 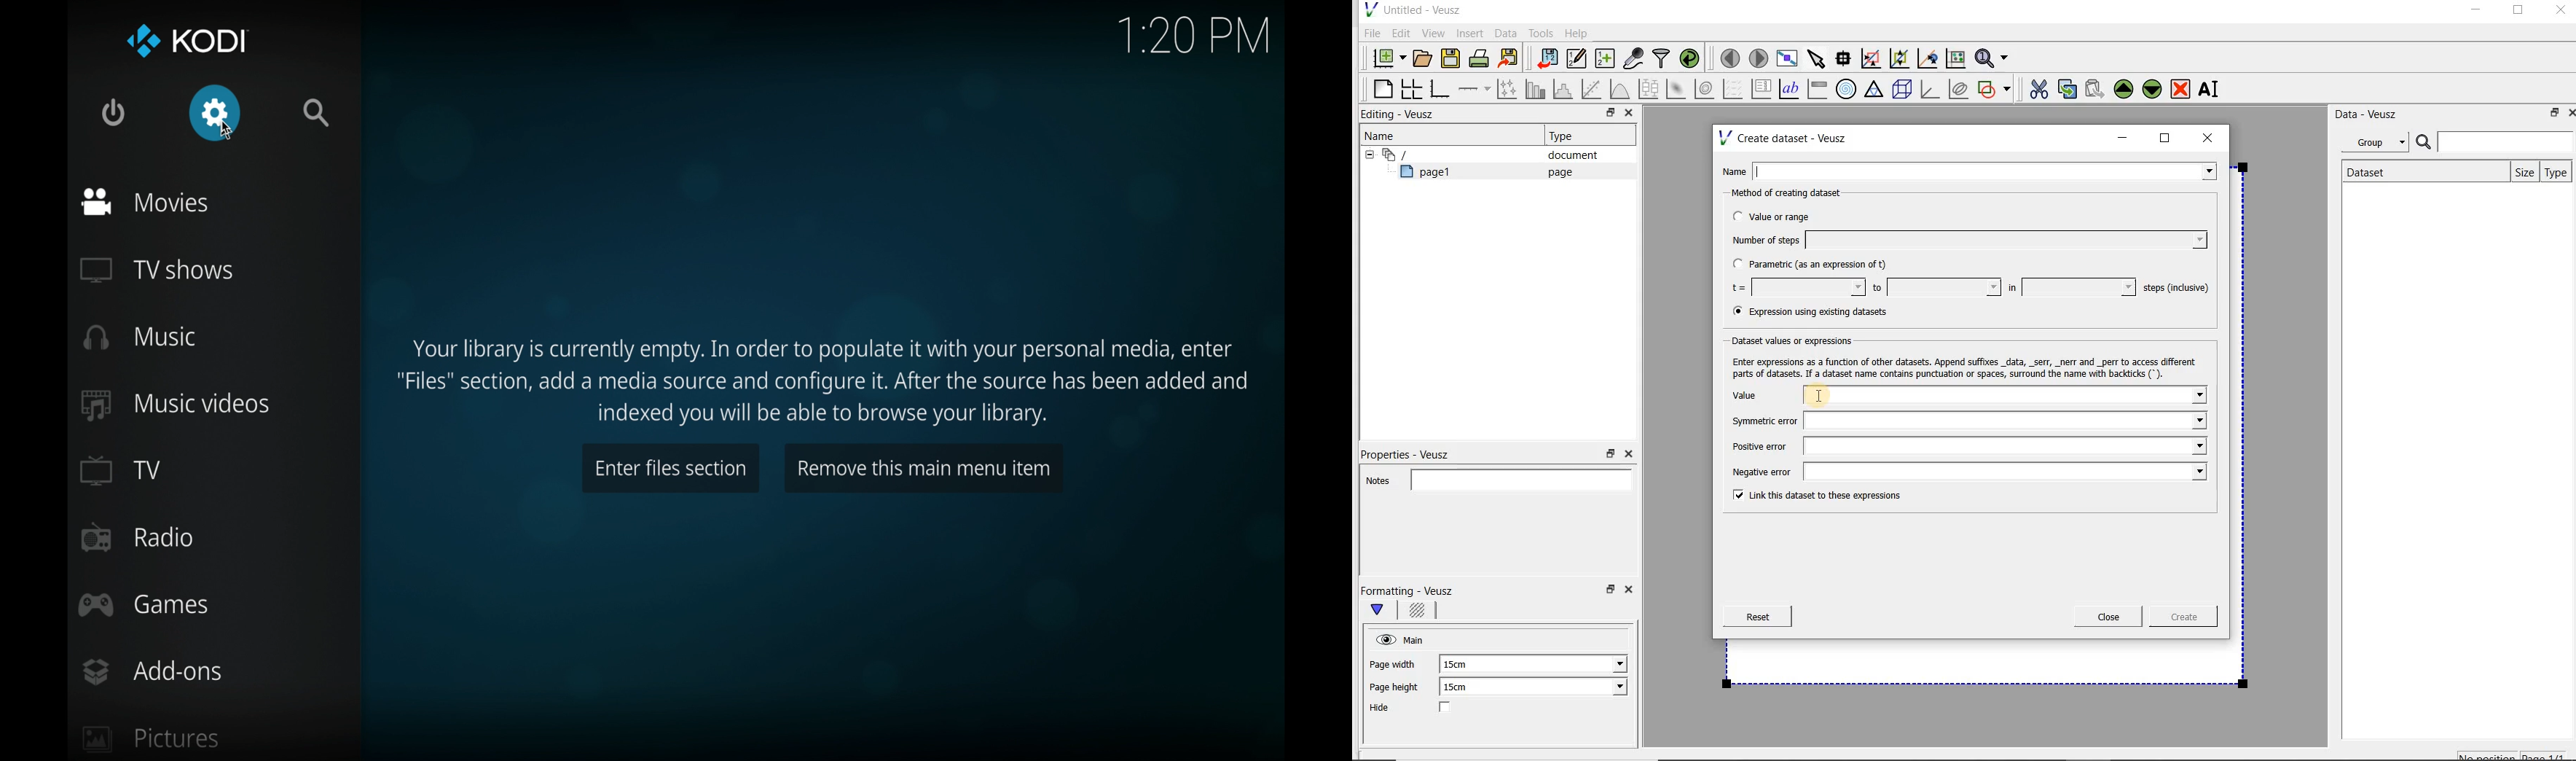 I want to click on Method of creating dataset:, so click(x=1797, y=193).